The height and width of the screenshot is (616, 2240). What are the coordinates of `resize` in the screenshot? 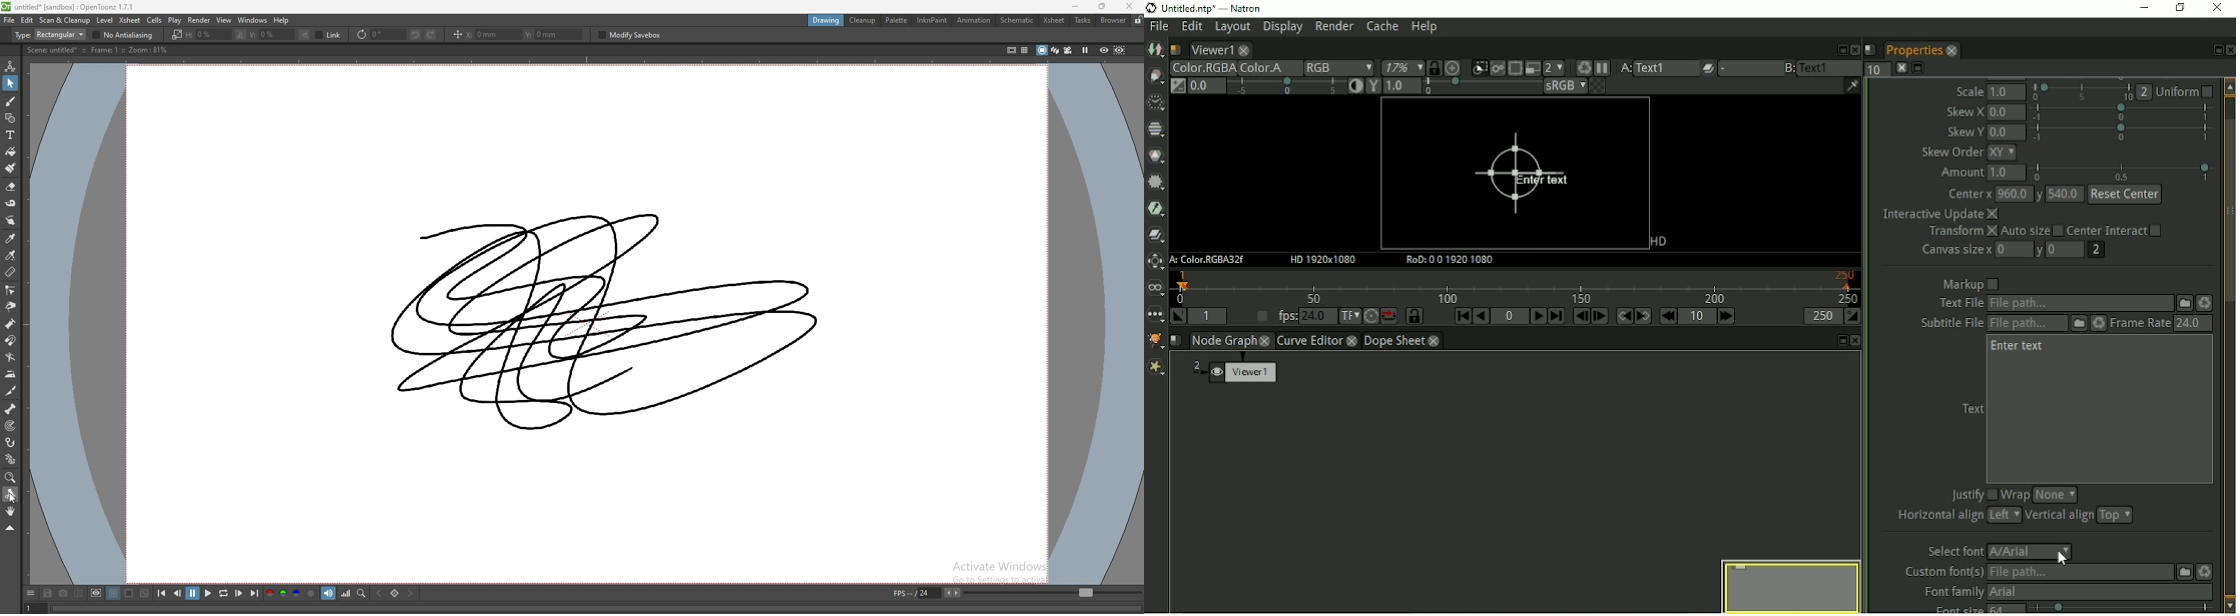 It's located at (1103, 6).